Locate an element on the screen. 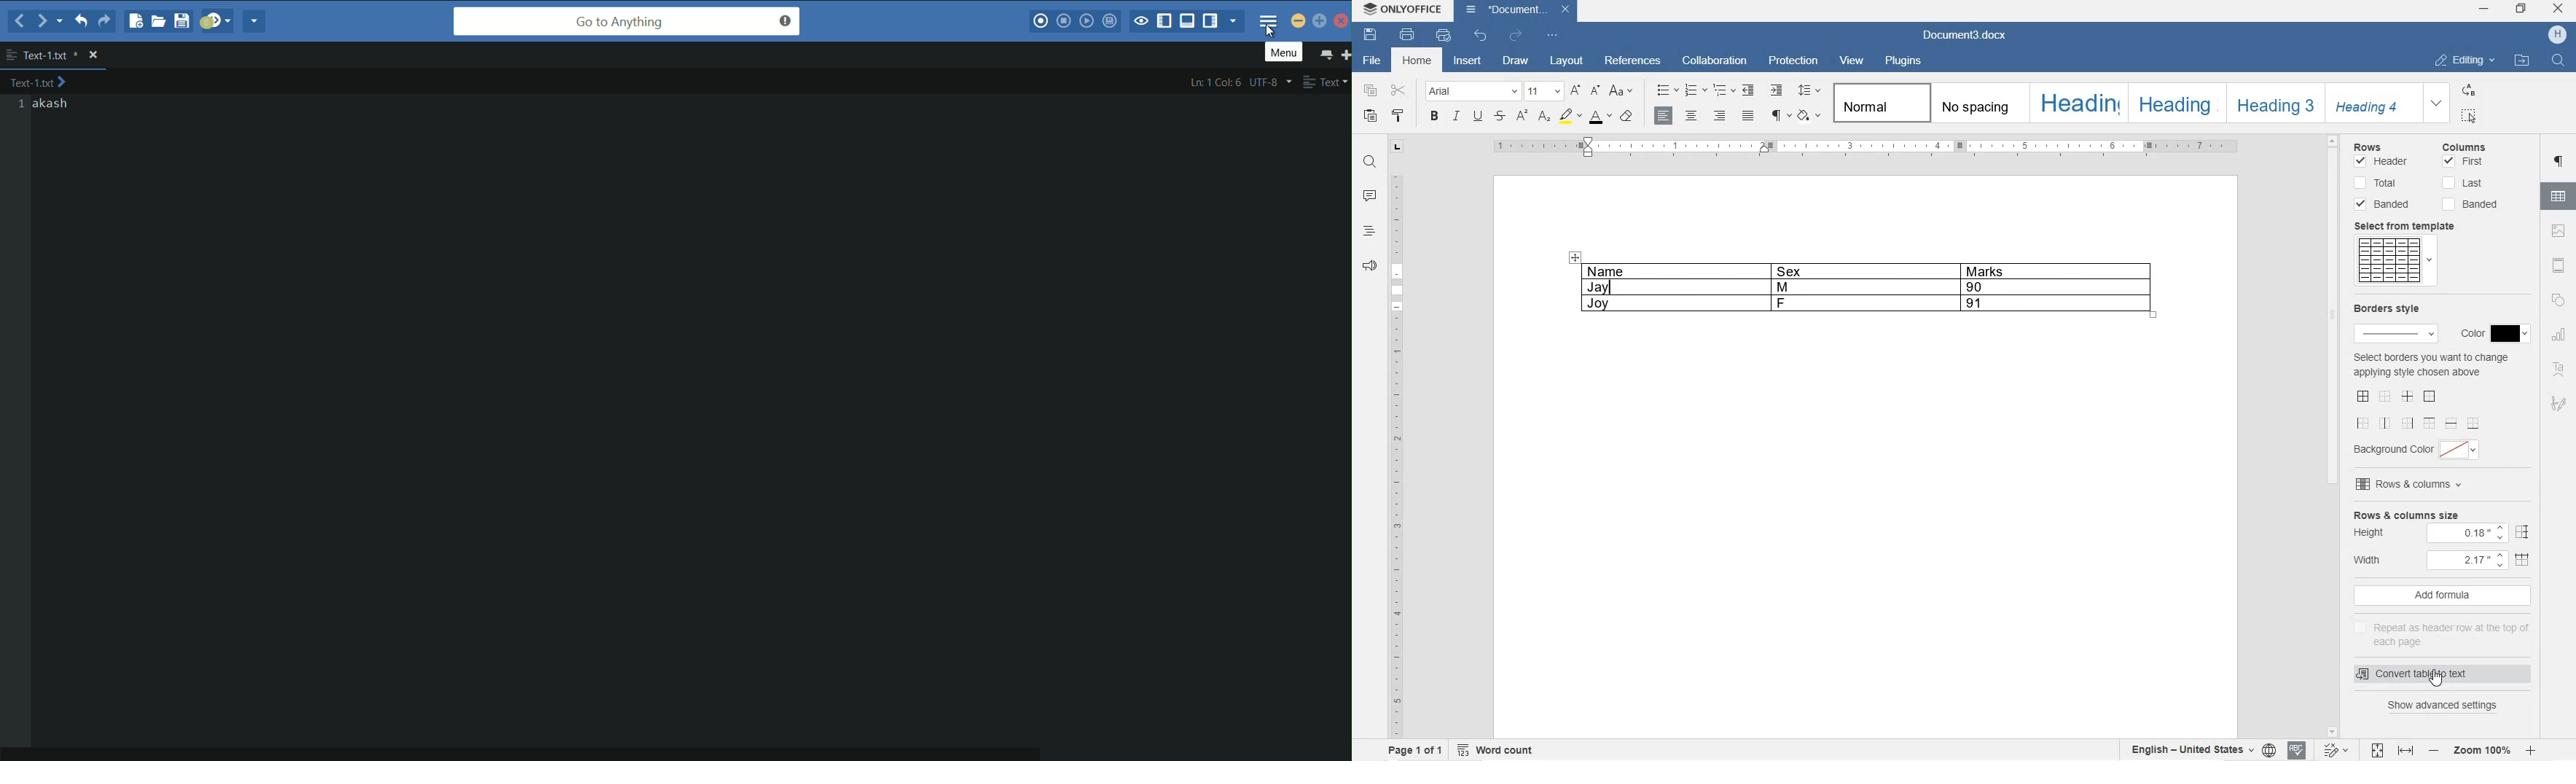  DRAW is located at coordinates (1516, 61).